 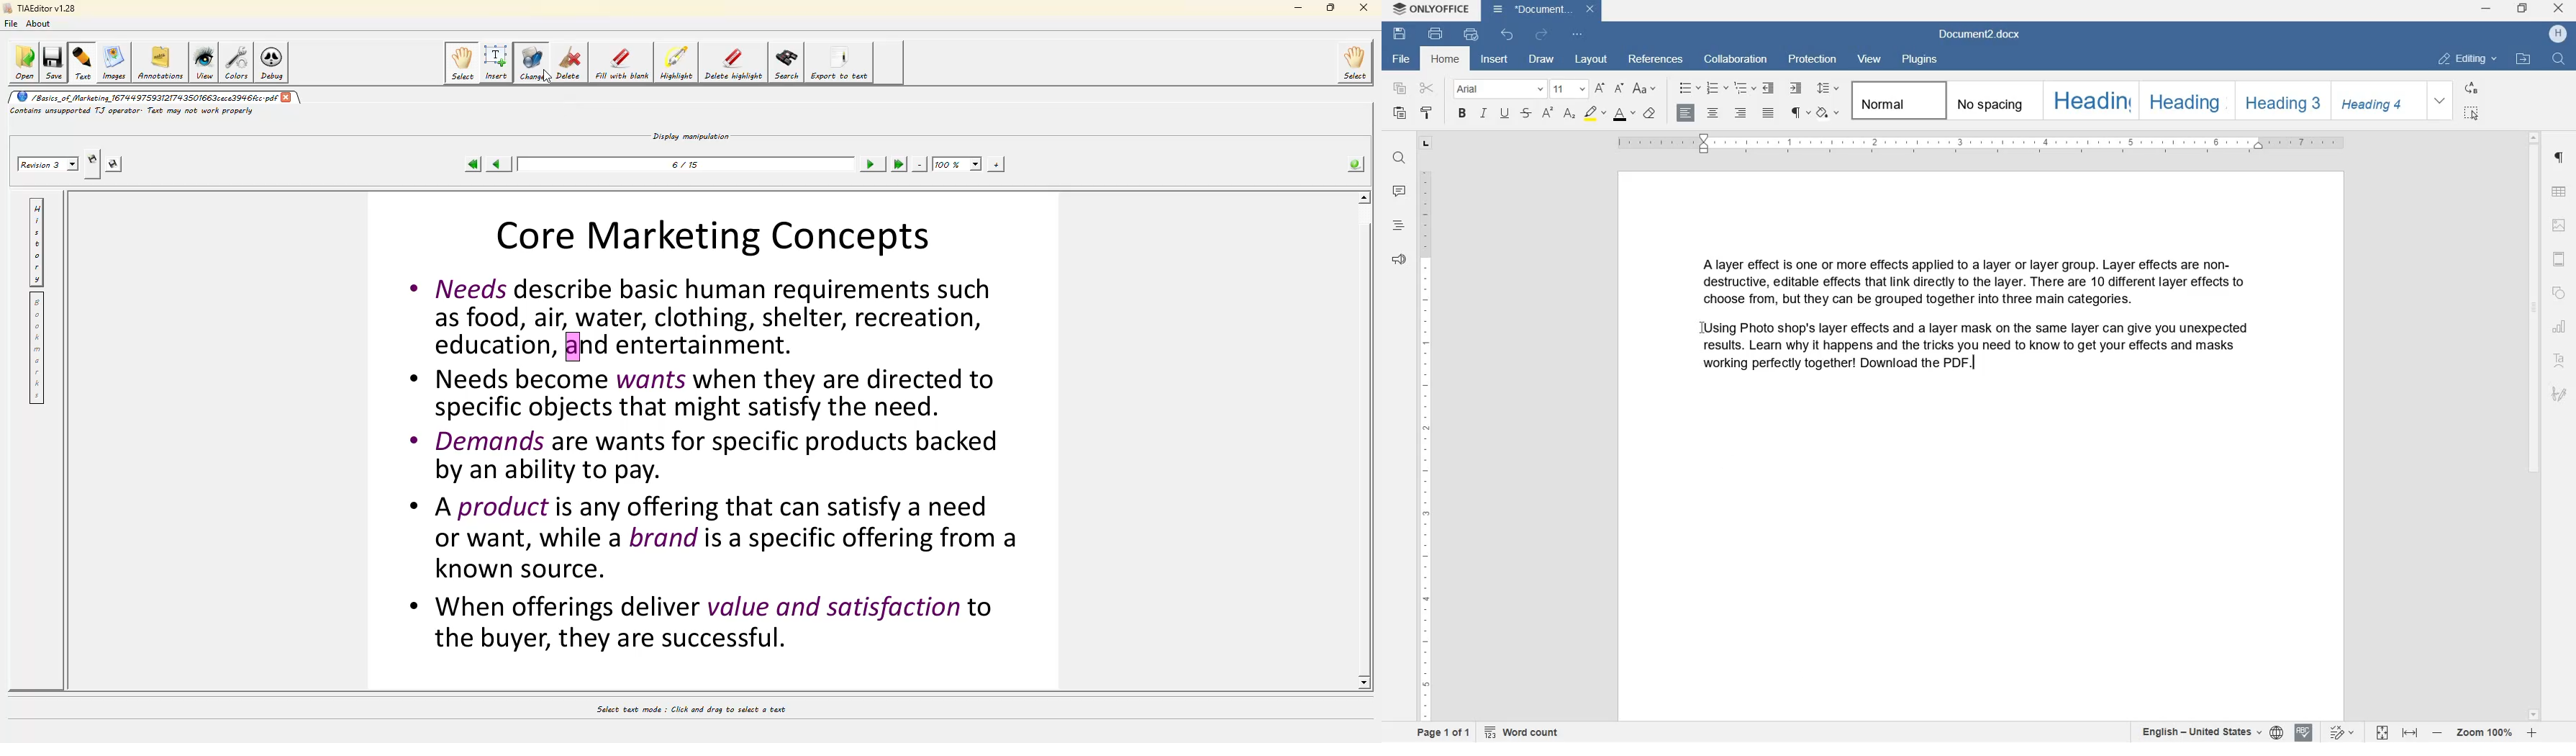 What do you see at coordinates (1718, 88) in the screenshot?
I see `NUMBERING` at bounding box center [1718, 88].